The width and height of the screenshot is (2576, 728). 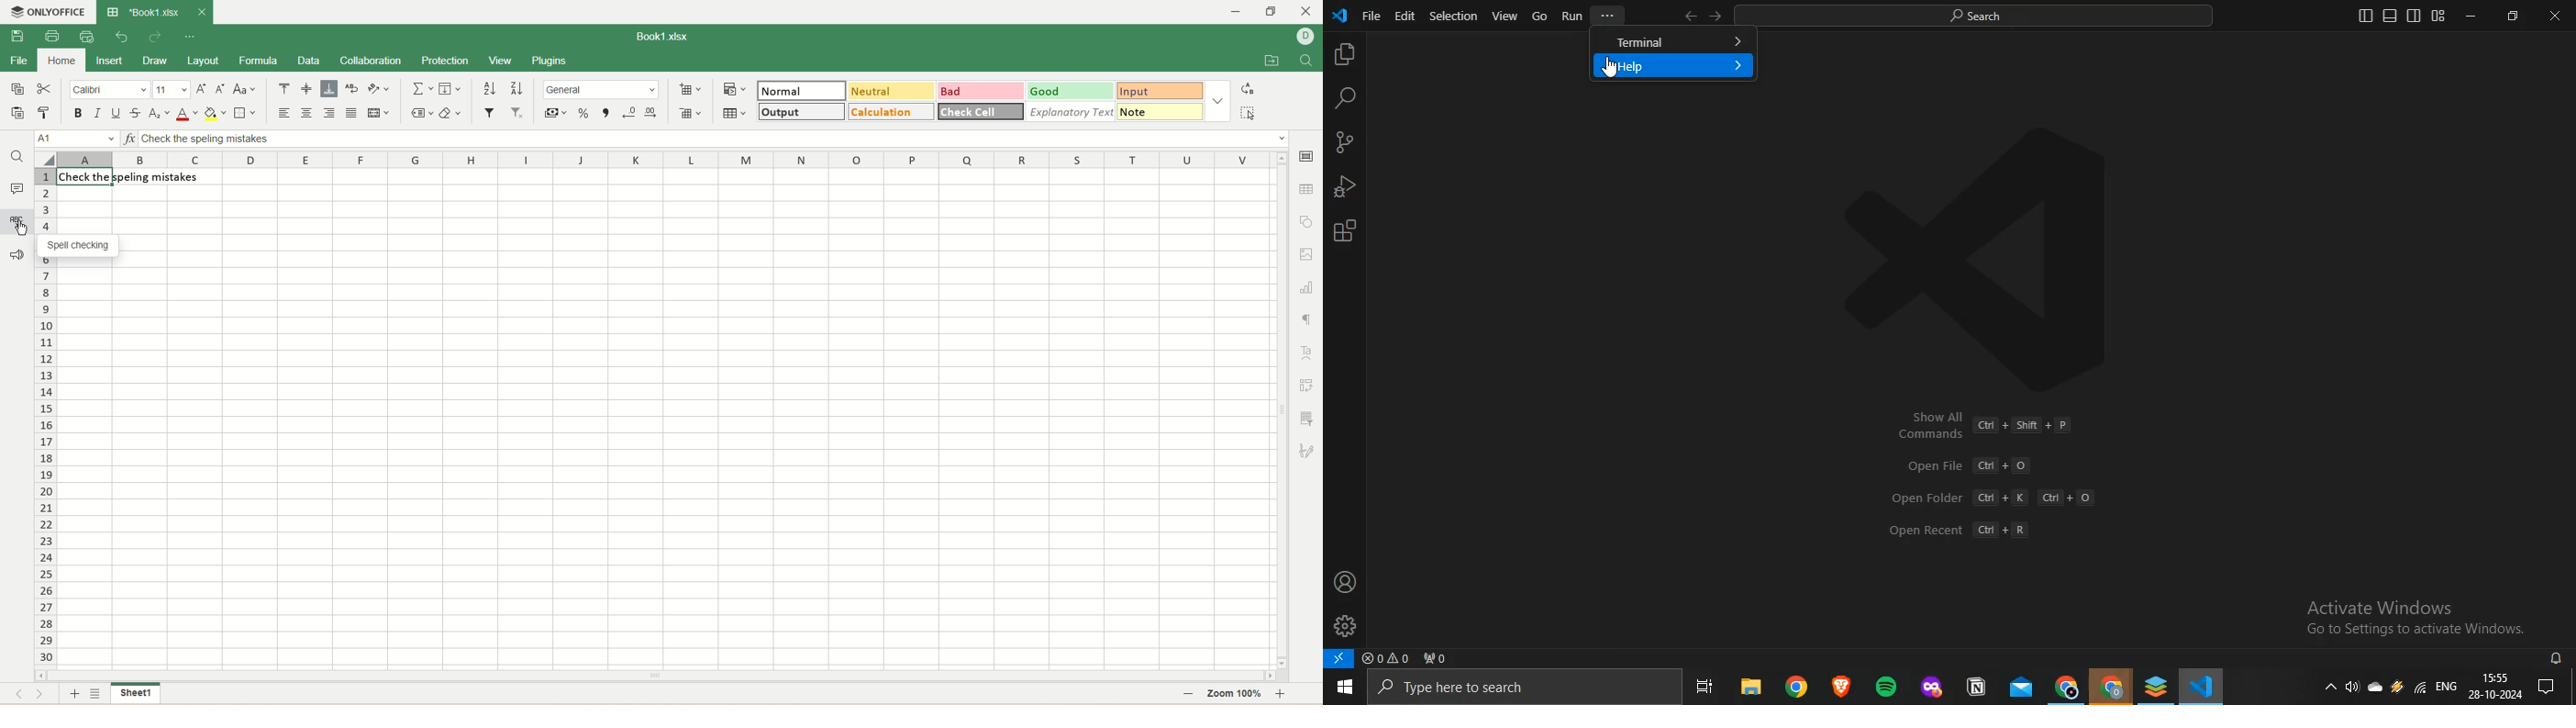 What do you see at coordinates (1071, 91) in the screenshot?
I see `good` at bounding box center [1071, 91].